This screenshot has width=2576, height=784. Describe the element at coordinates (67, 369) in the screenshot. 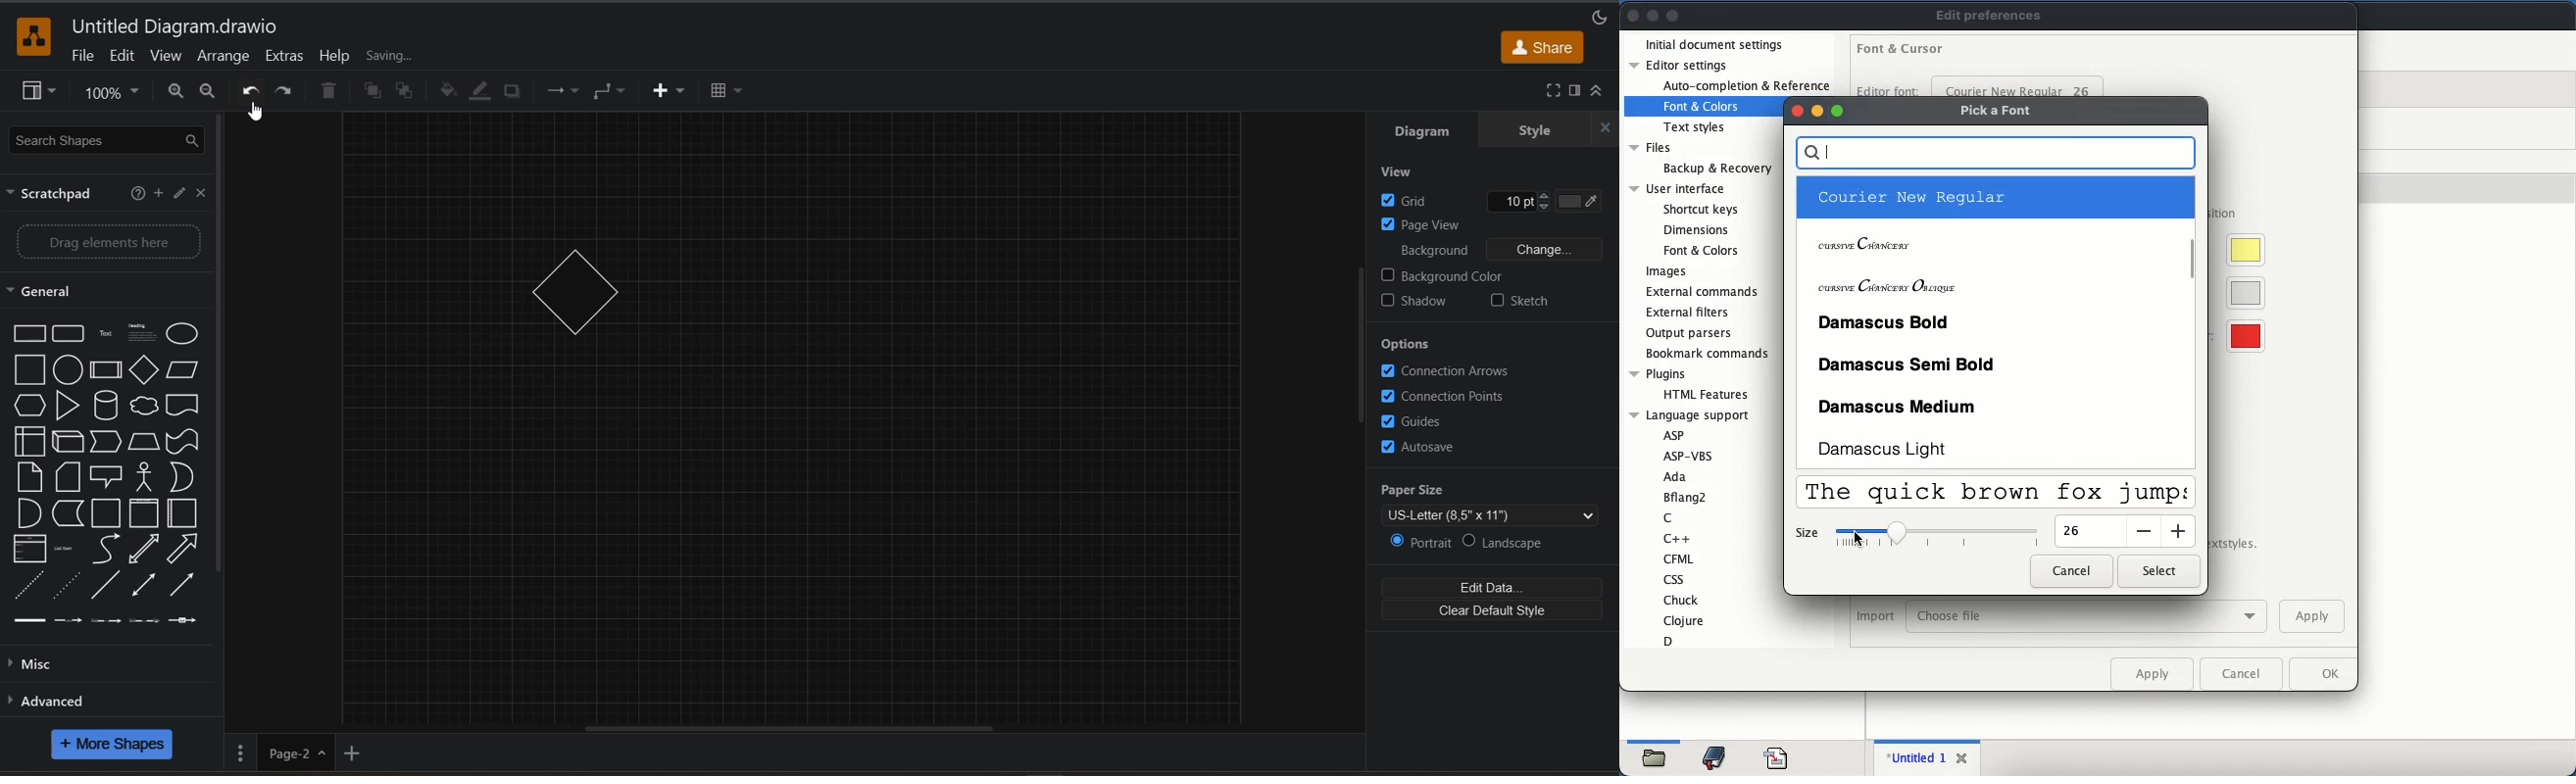

I see `Circle` at that location.